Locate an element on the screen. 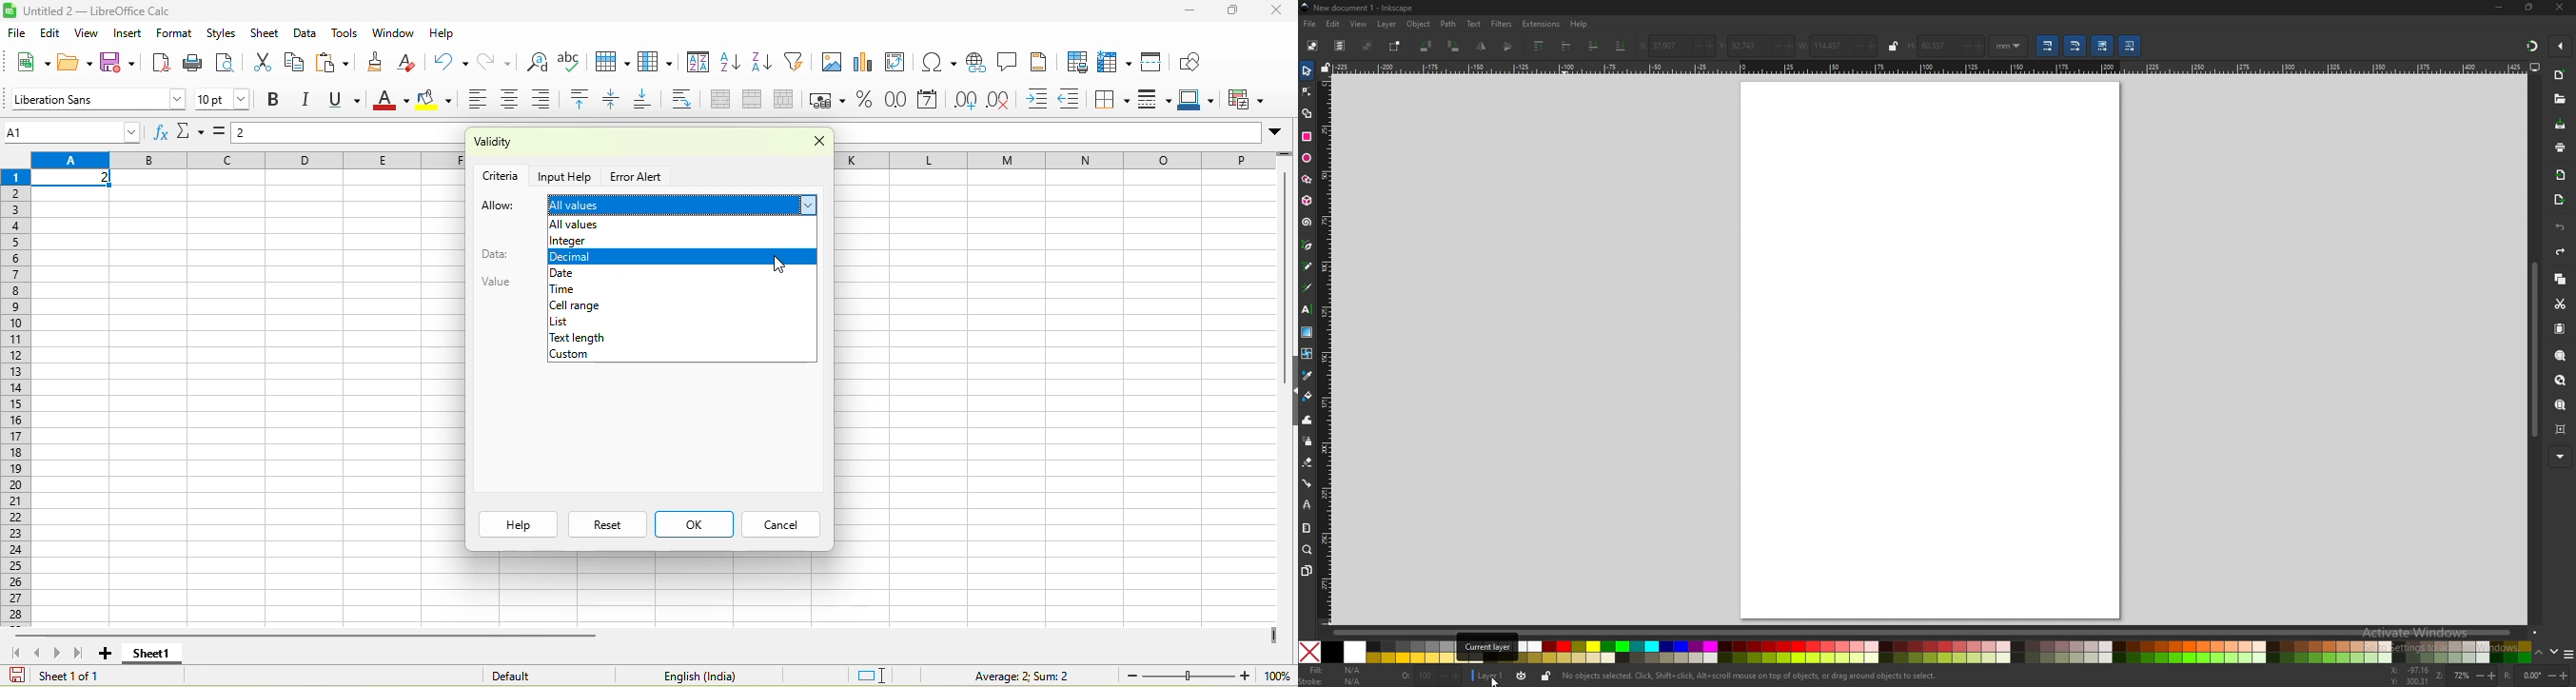 The height and width of the screenshot is (700, 2576). decrease is located at coordinates (1775, 46).